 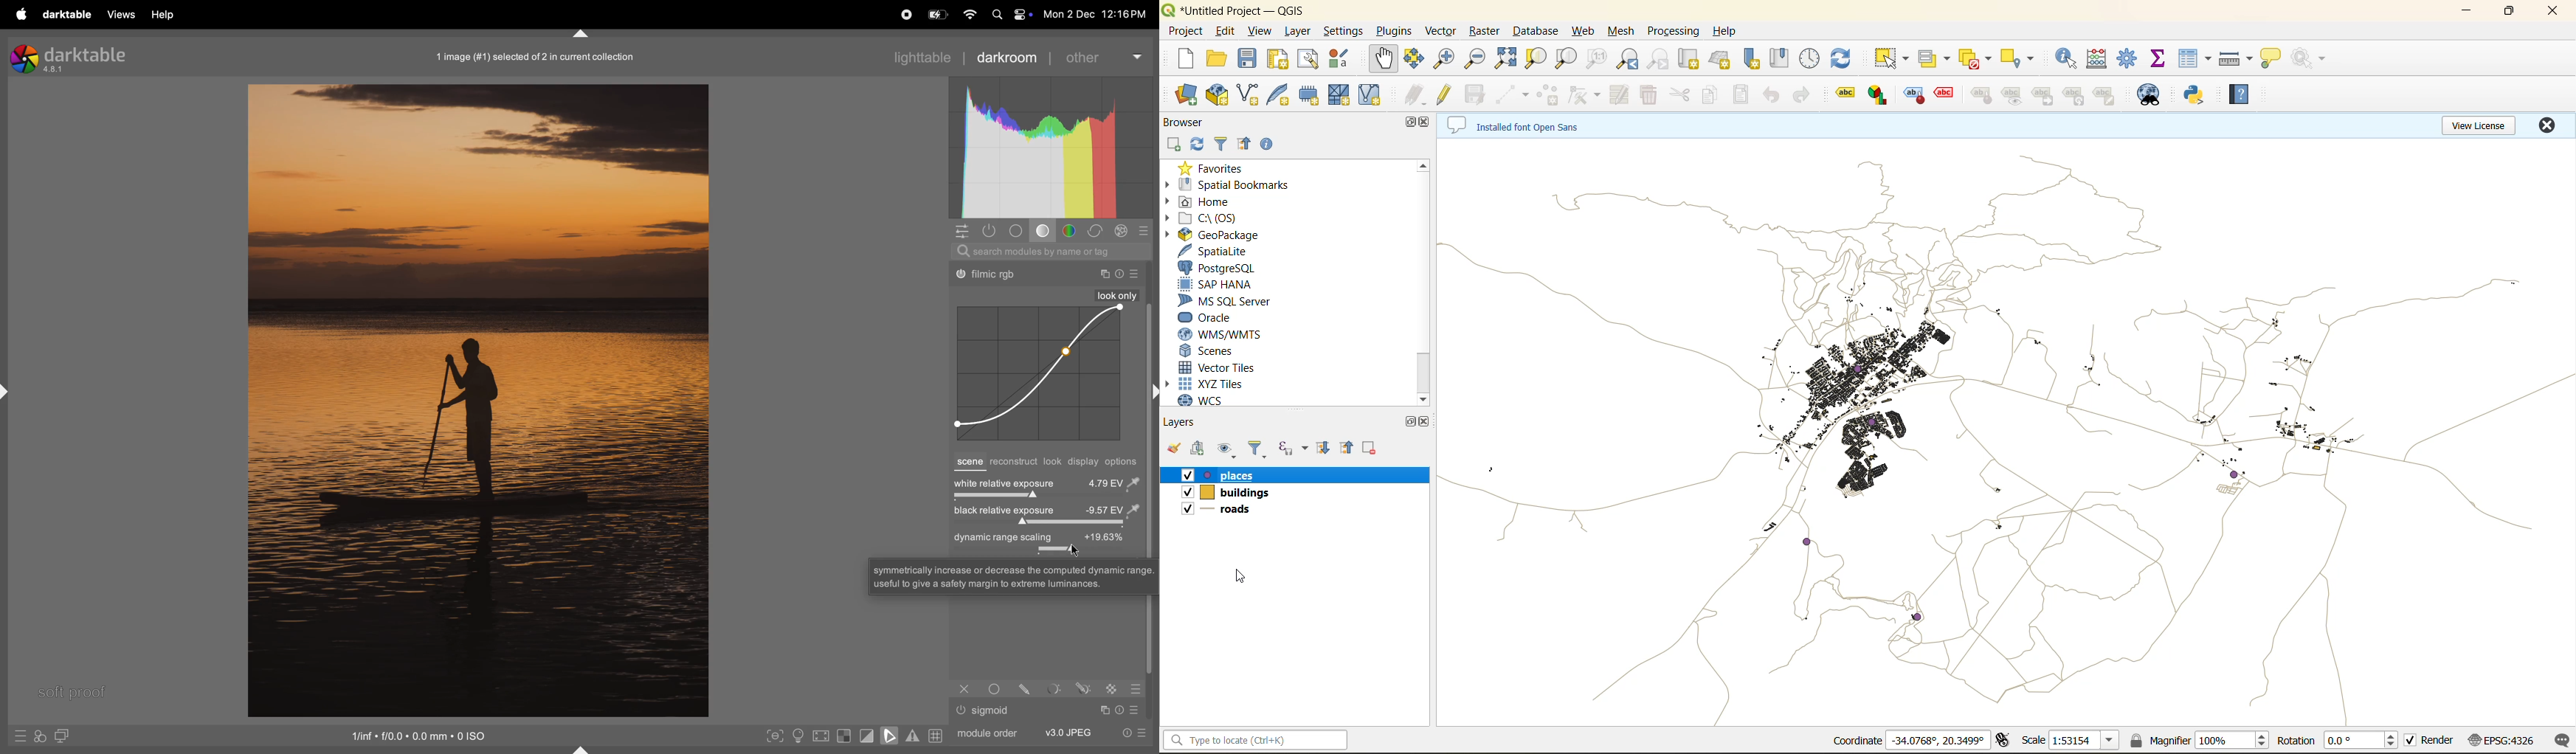 I want to click on , so click(x=1055, y=689).